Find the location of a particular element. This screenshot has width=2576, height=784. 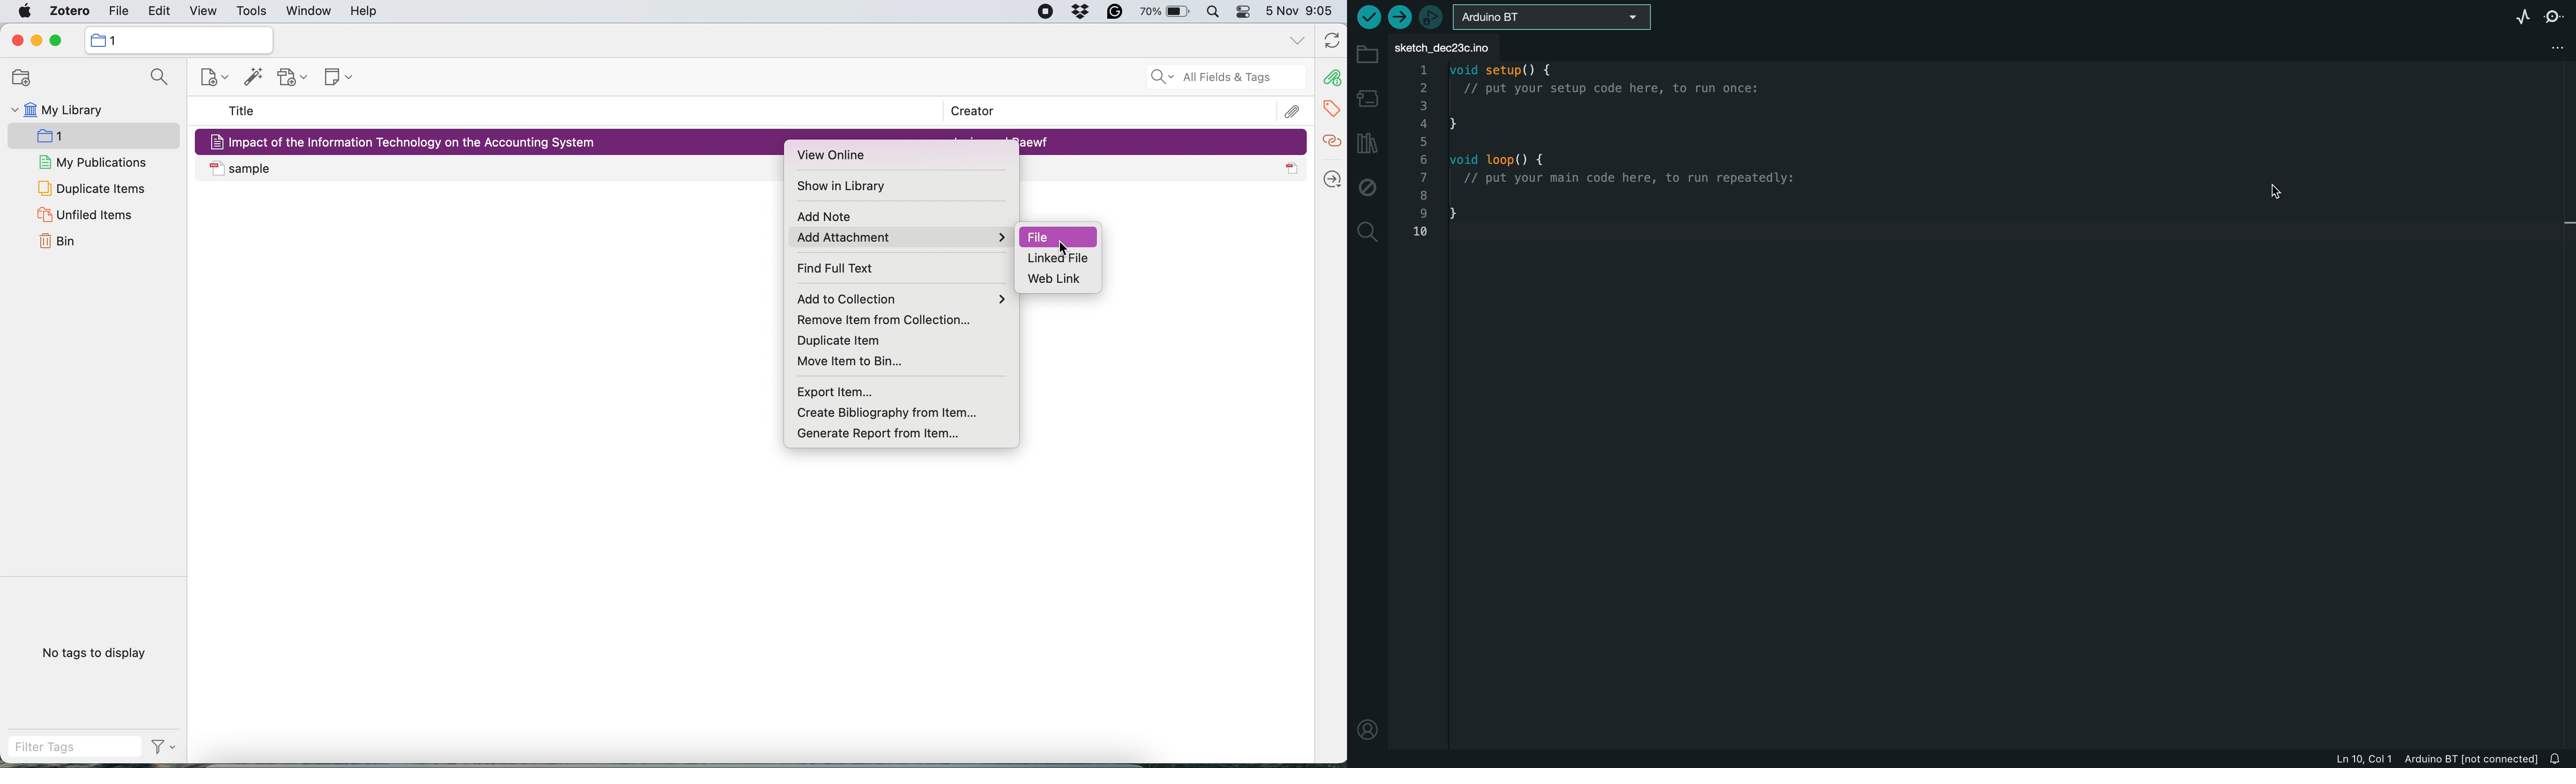

5 Nov 9:05 is located at coordinates (1303, 12).